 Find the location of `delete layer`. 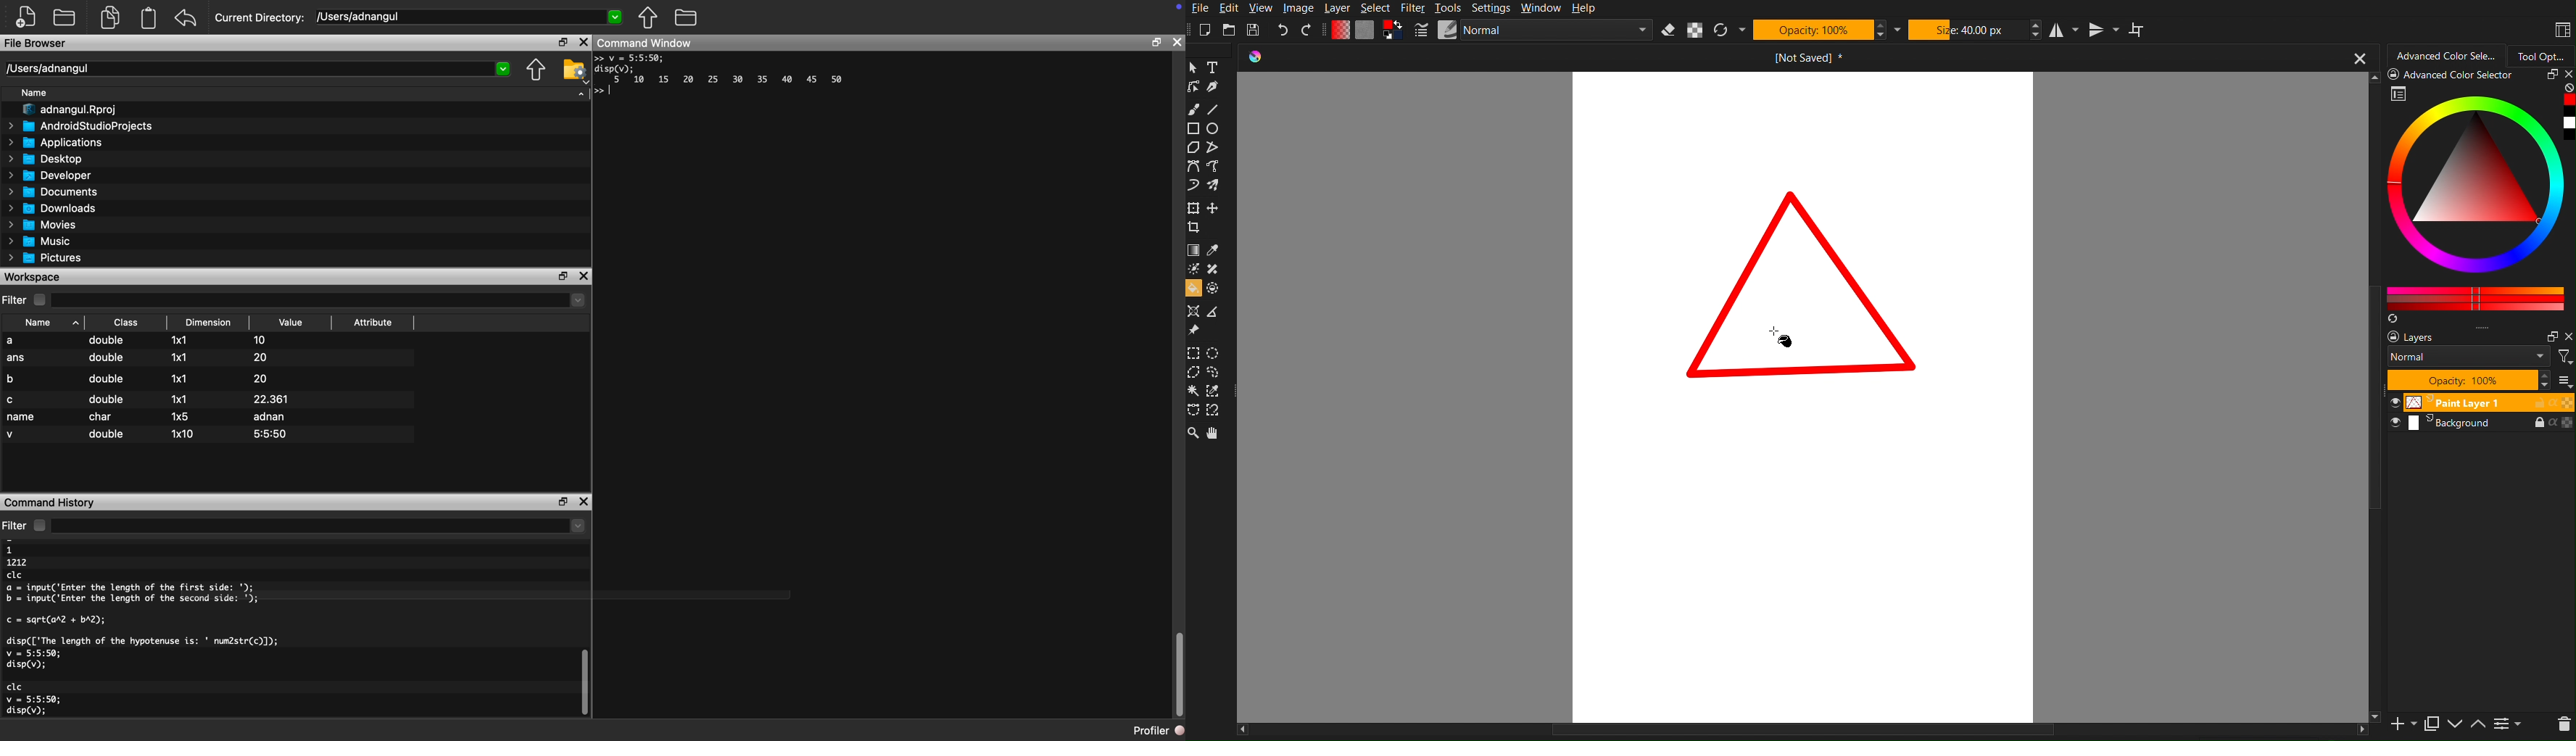

delete layer is located at coordinates (2563, 724).